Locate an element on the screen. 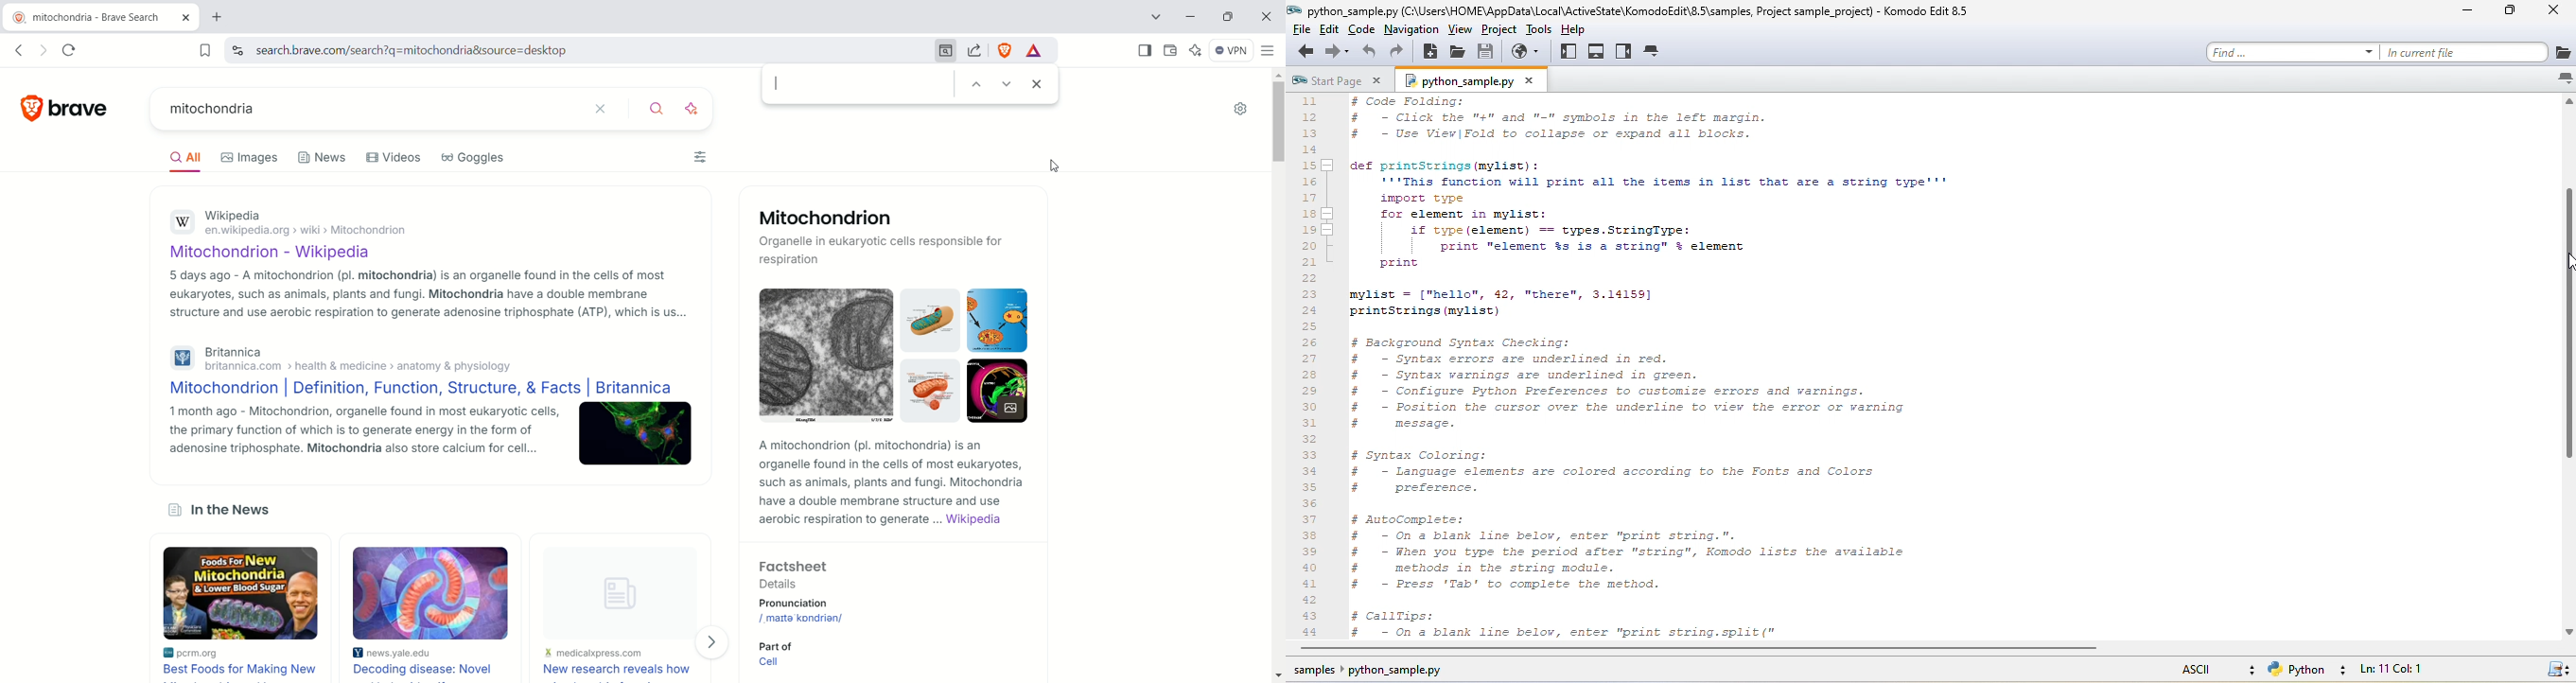 This screenshot has width=2576, height=700. Next is located at coordinates (712, 643).